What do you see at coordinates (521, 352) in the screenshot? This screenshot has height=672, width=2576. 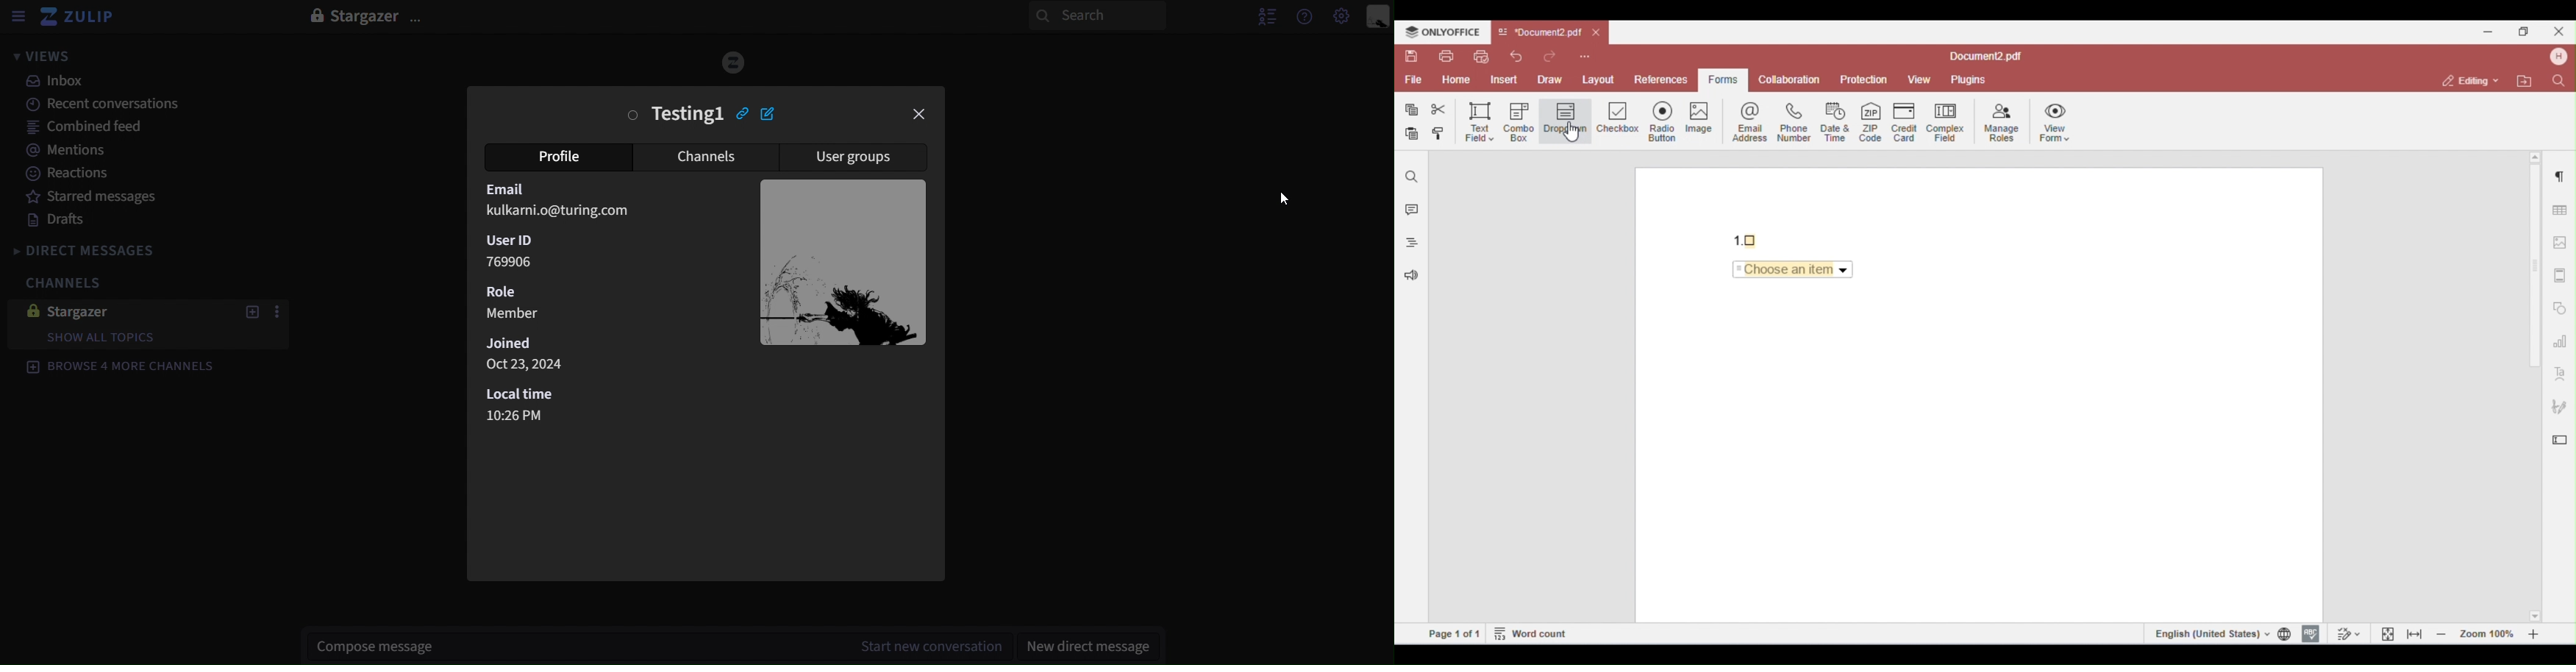 I see `Joined Oct 23,2024` at bounding box center [521, 352].